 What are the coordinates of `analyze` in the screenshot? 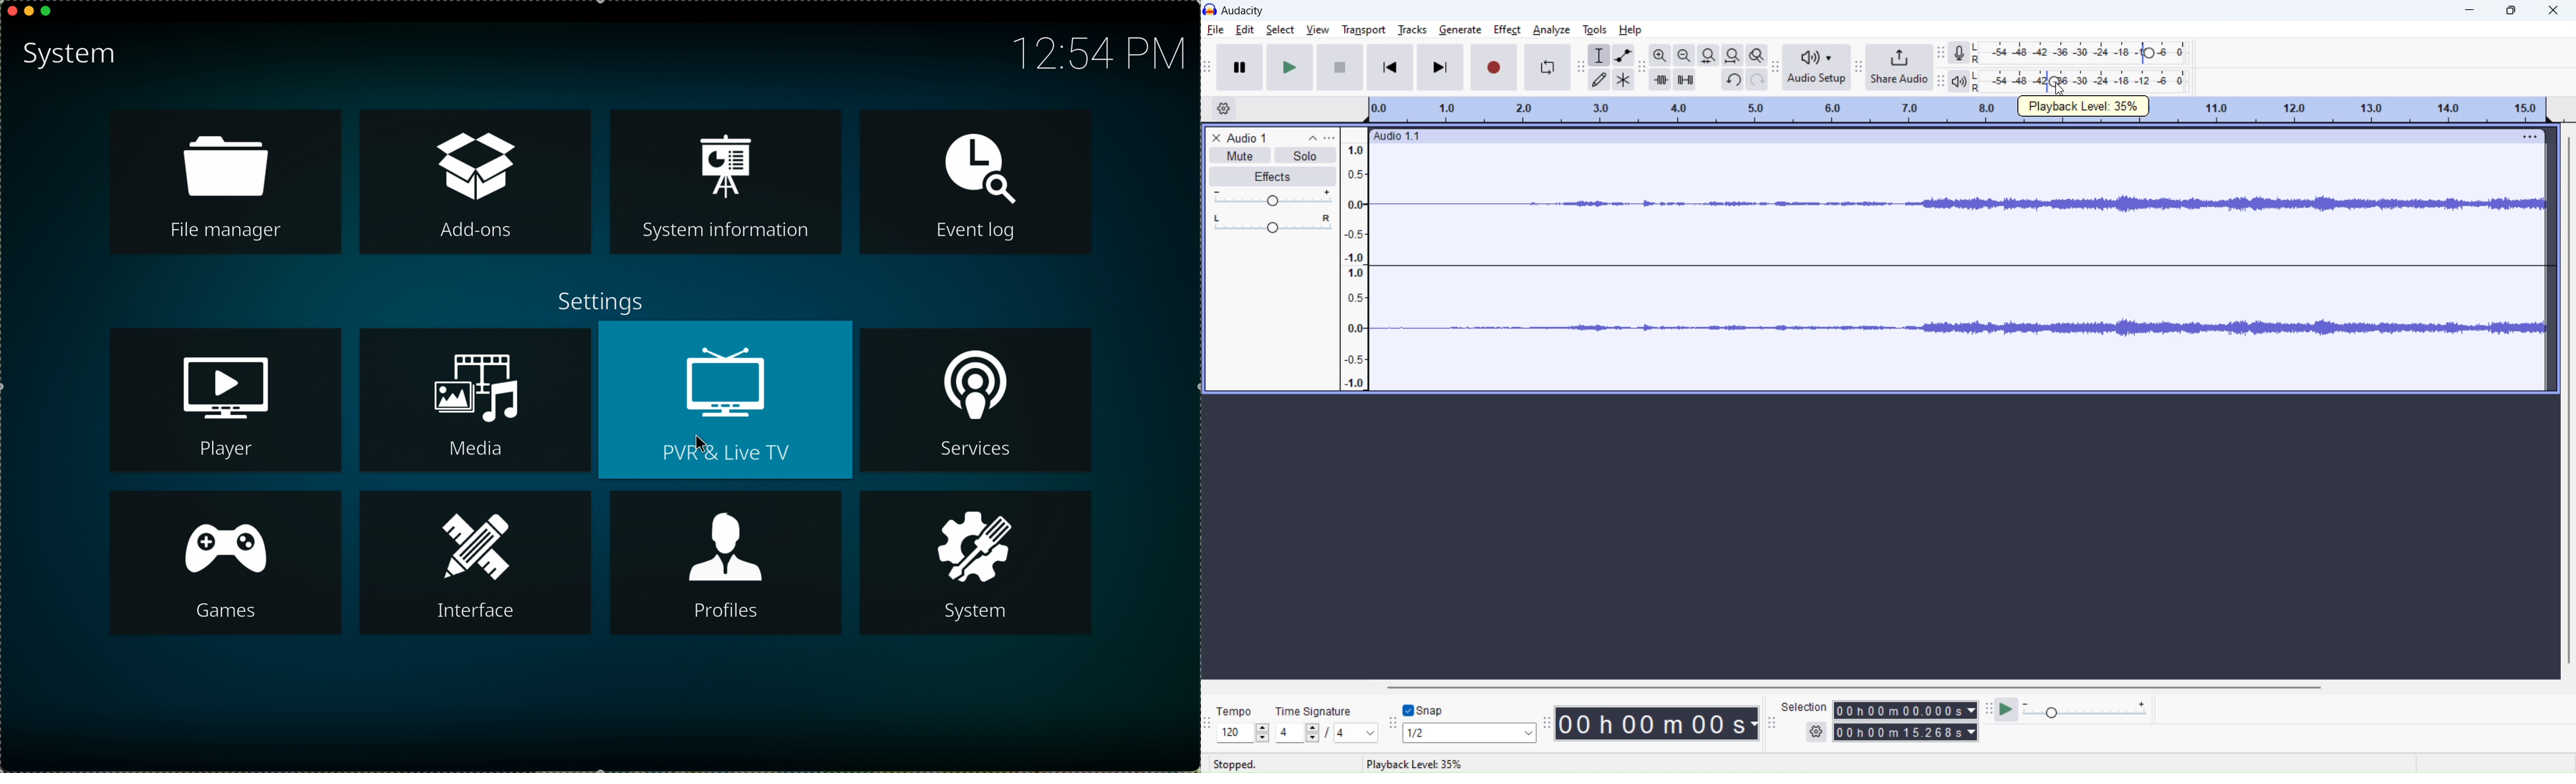 It's located at (1551, 29).